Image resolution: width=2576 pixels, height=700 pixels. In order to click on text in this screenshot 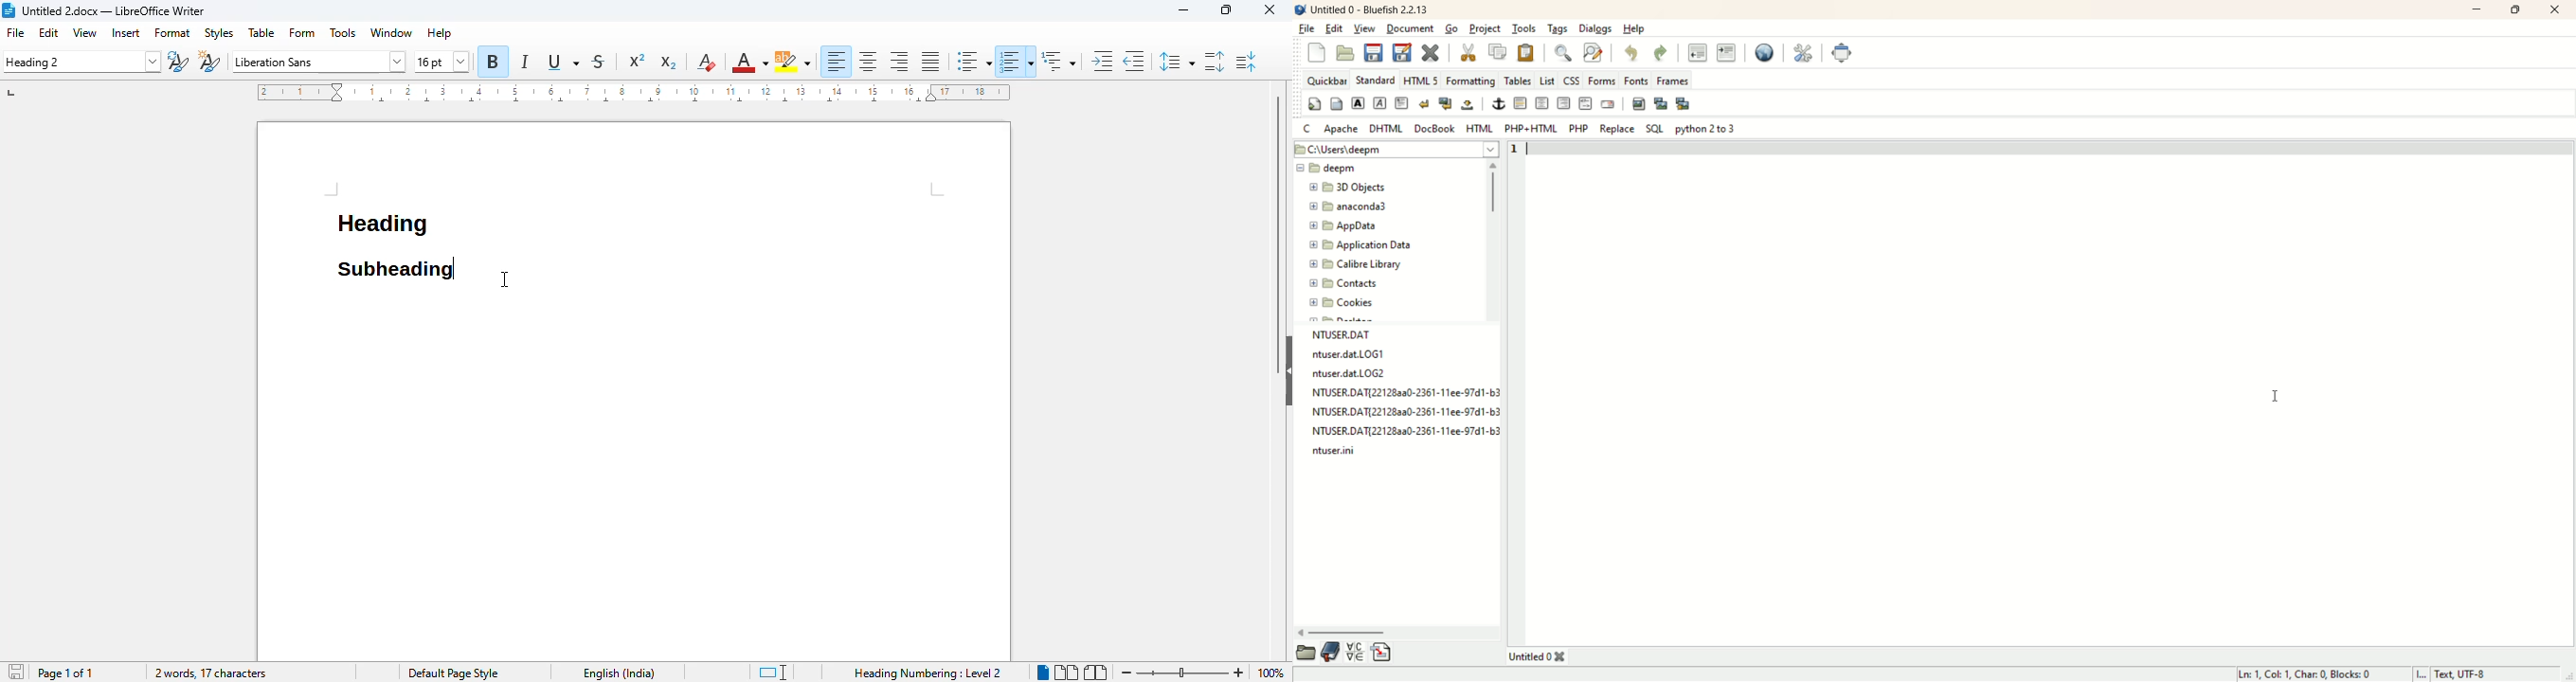, I will do `click(1397, 399)`.